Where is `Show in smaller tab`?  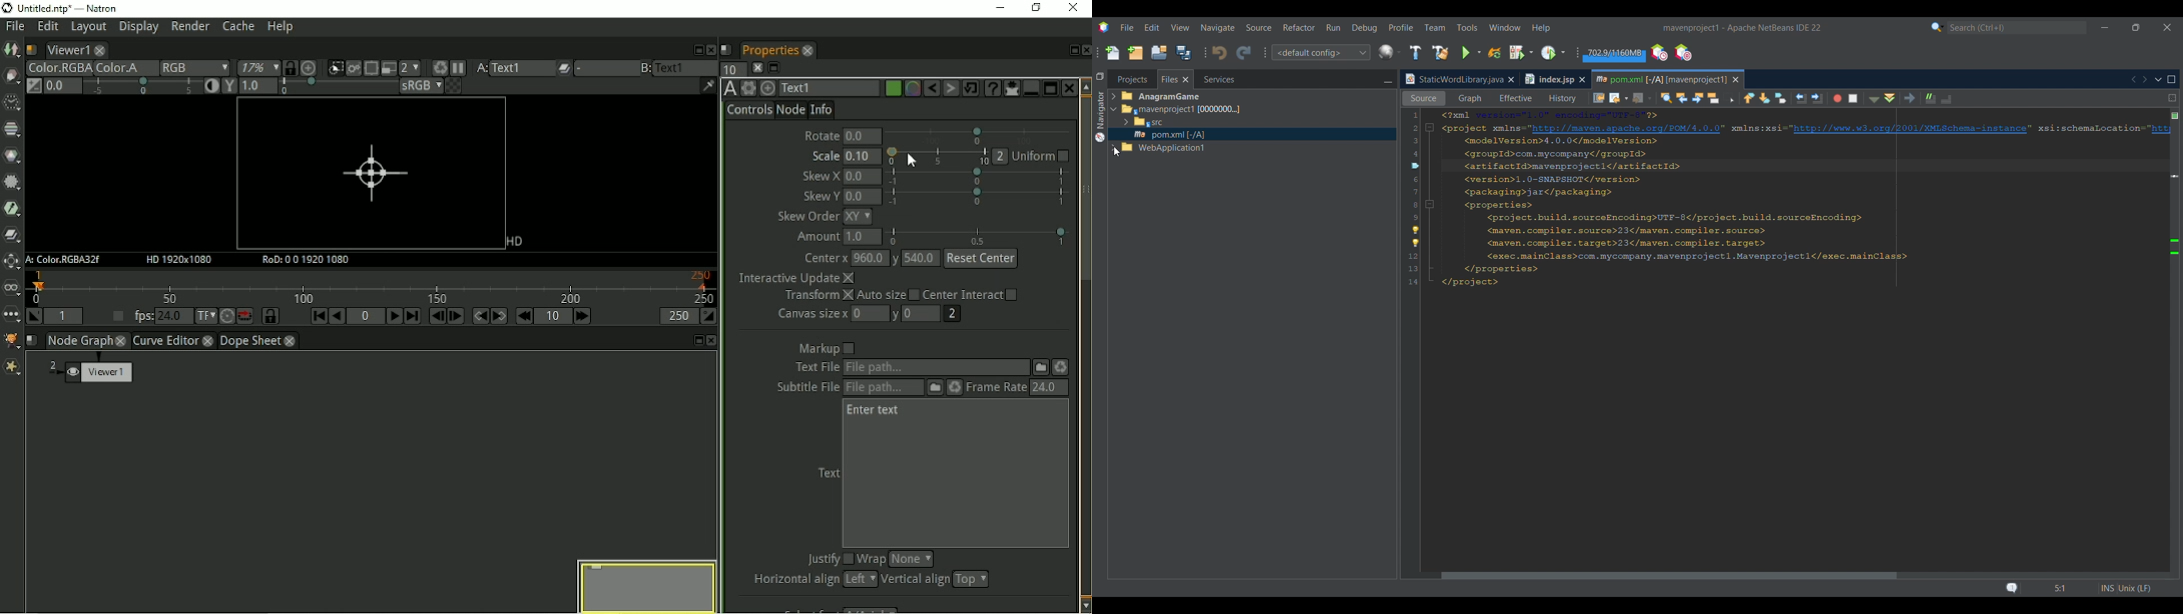 Show in smaller tab is located at coordinates (2136, 27).